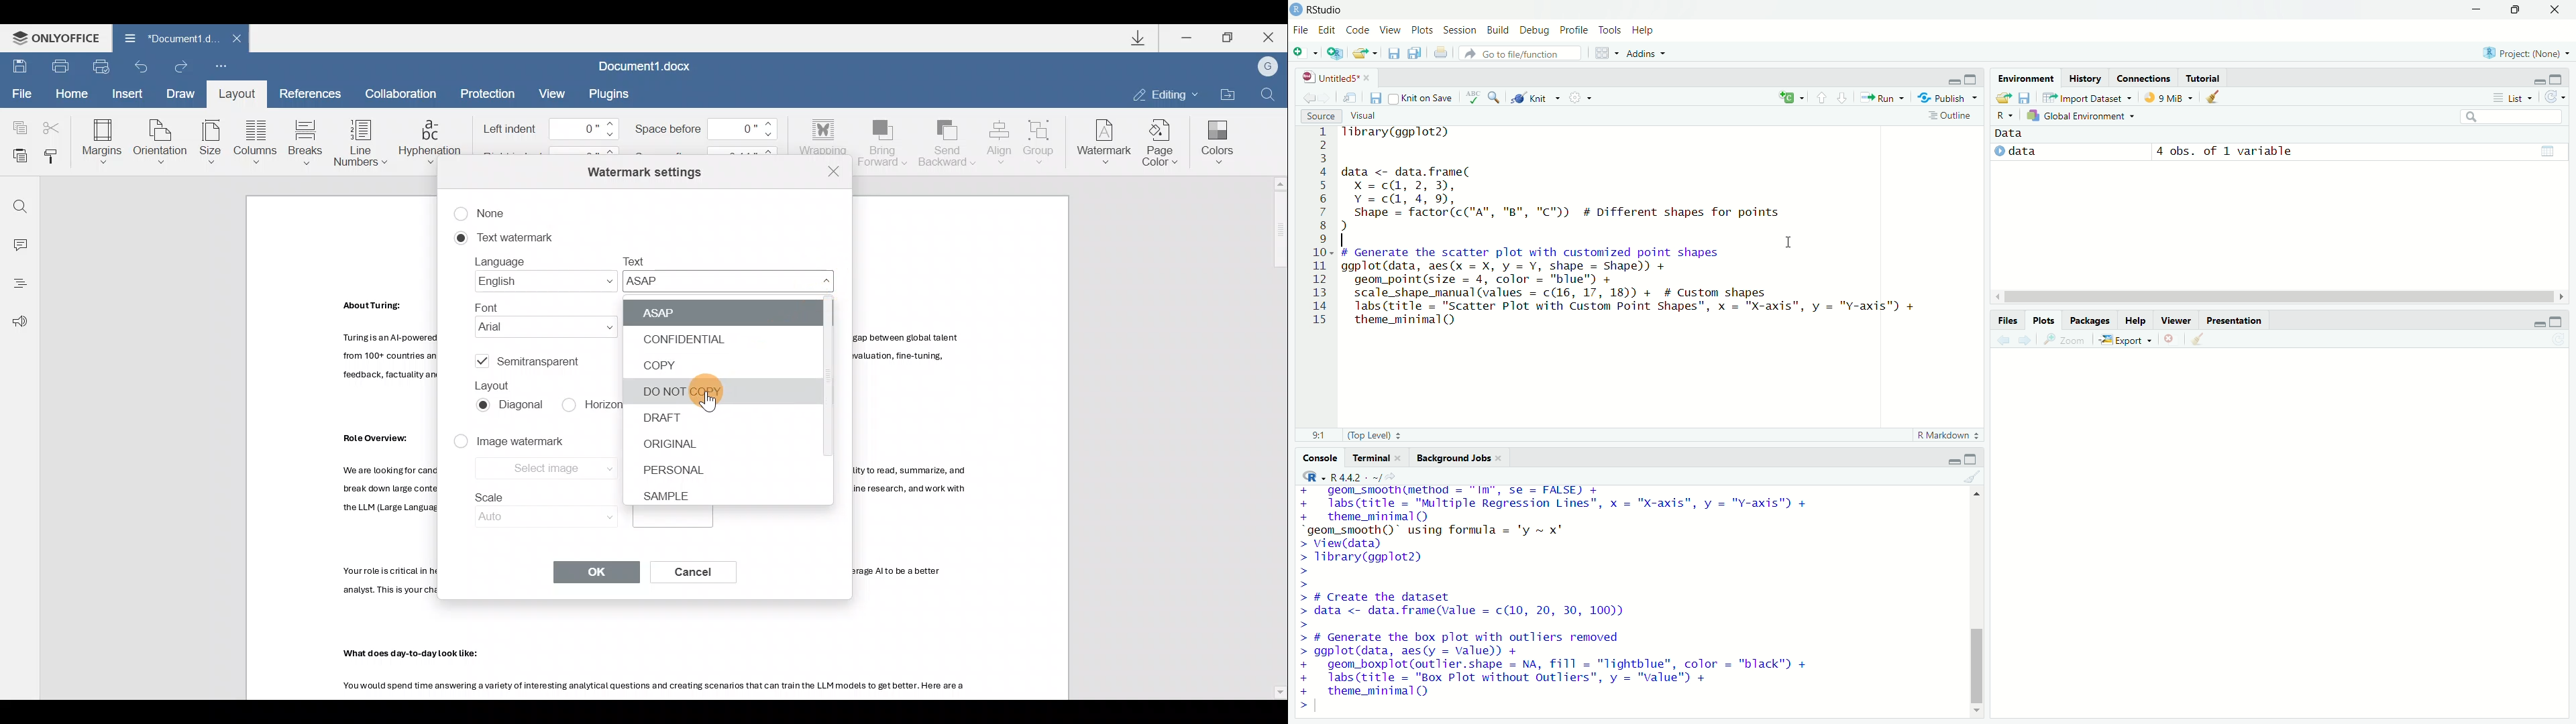 This screenshot has height=728, width=2576. I want to click on restore, so click(2516, 10).